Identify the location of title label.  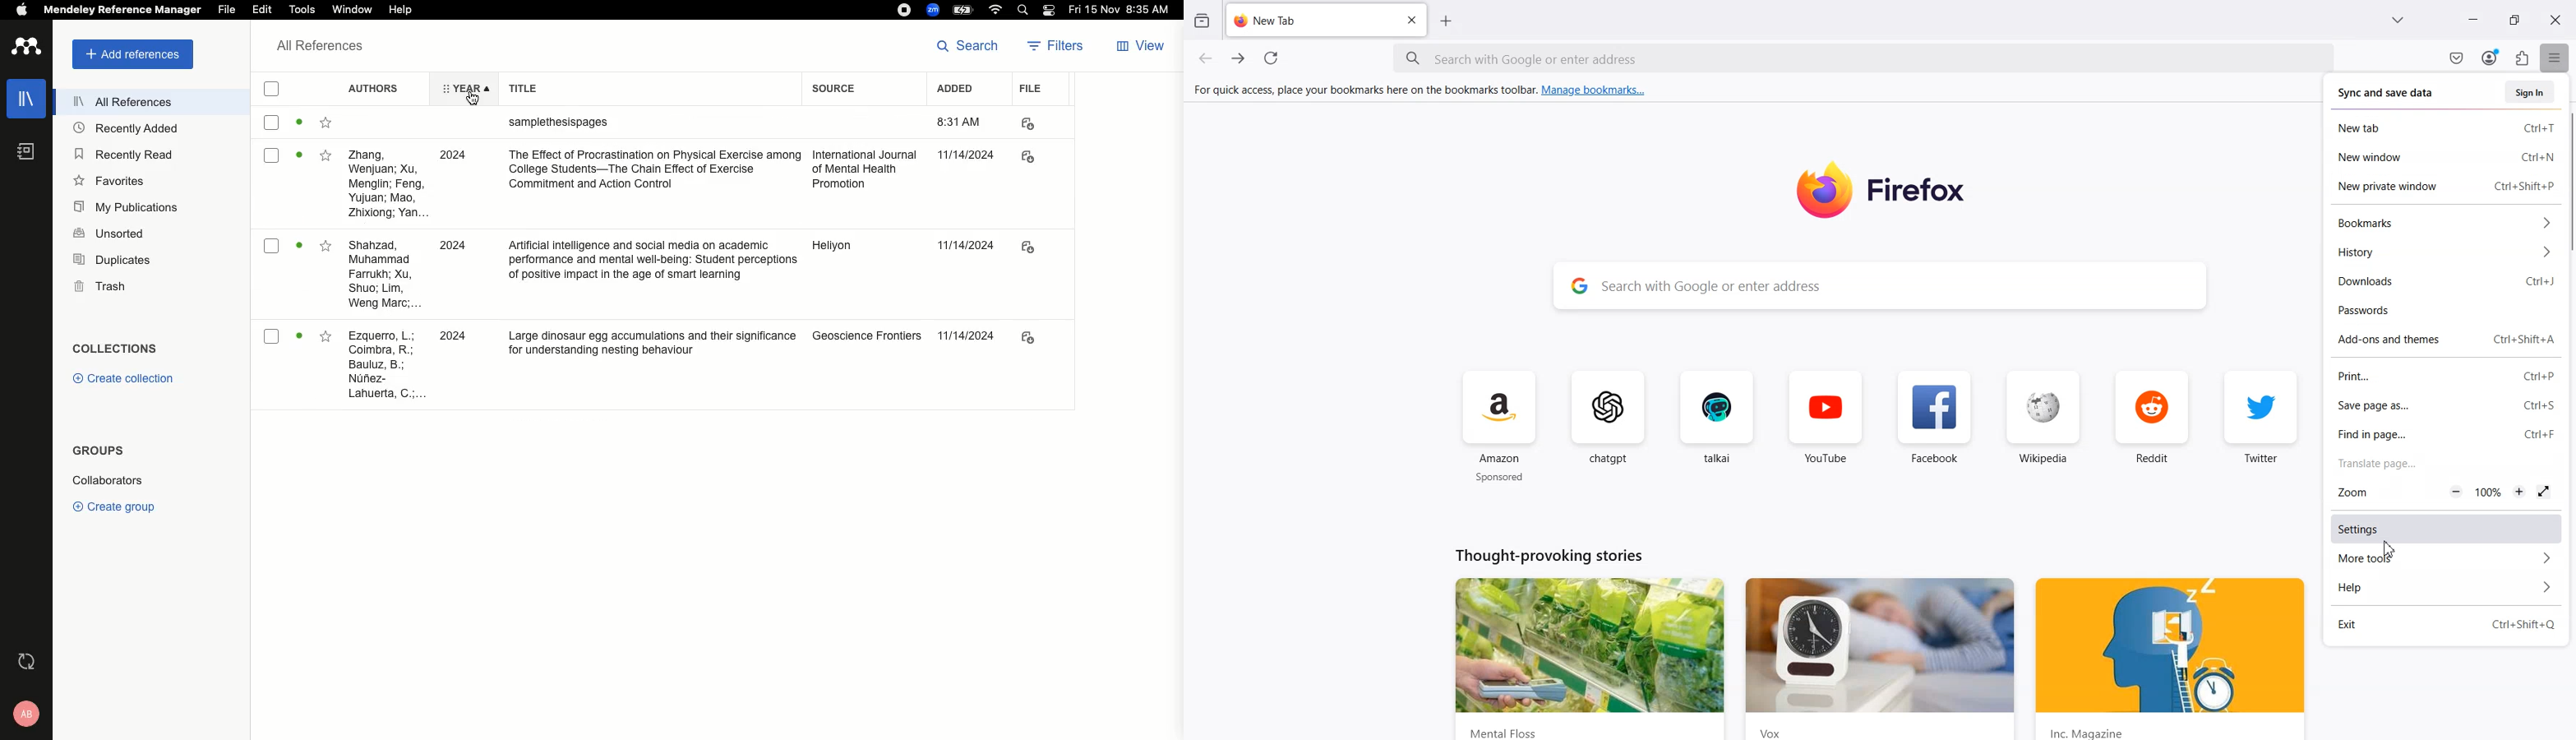
(641, 86).